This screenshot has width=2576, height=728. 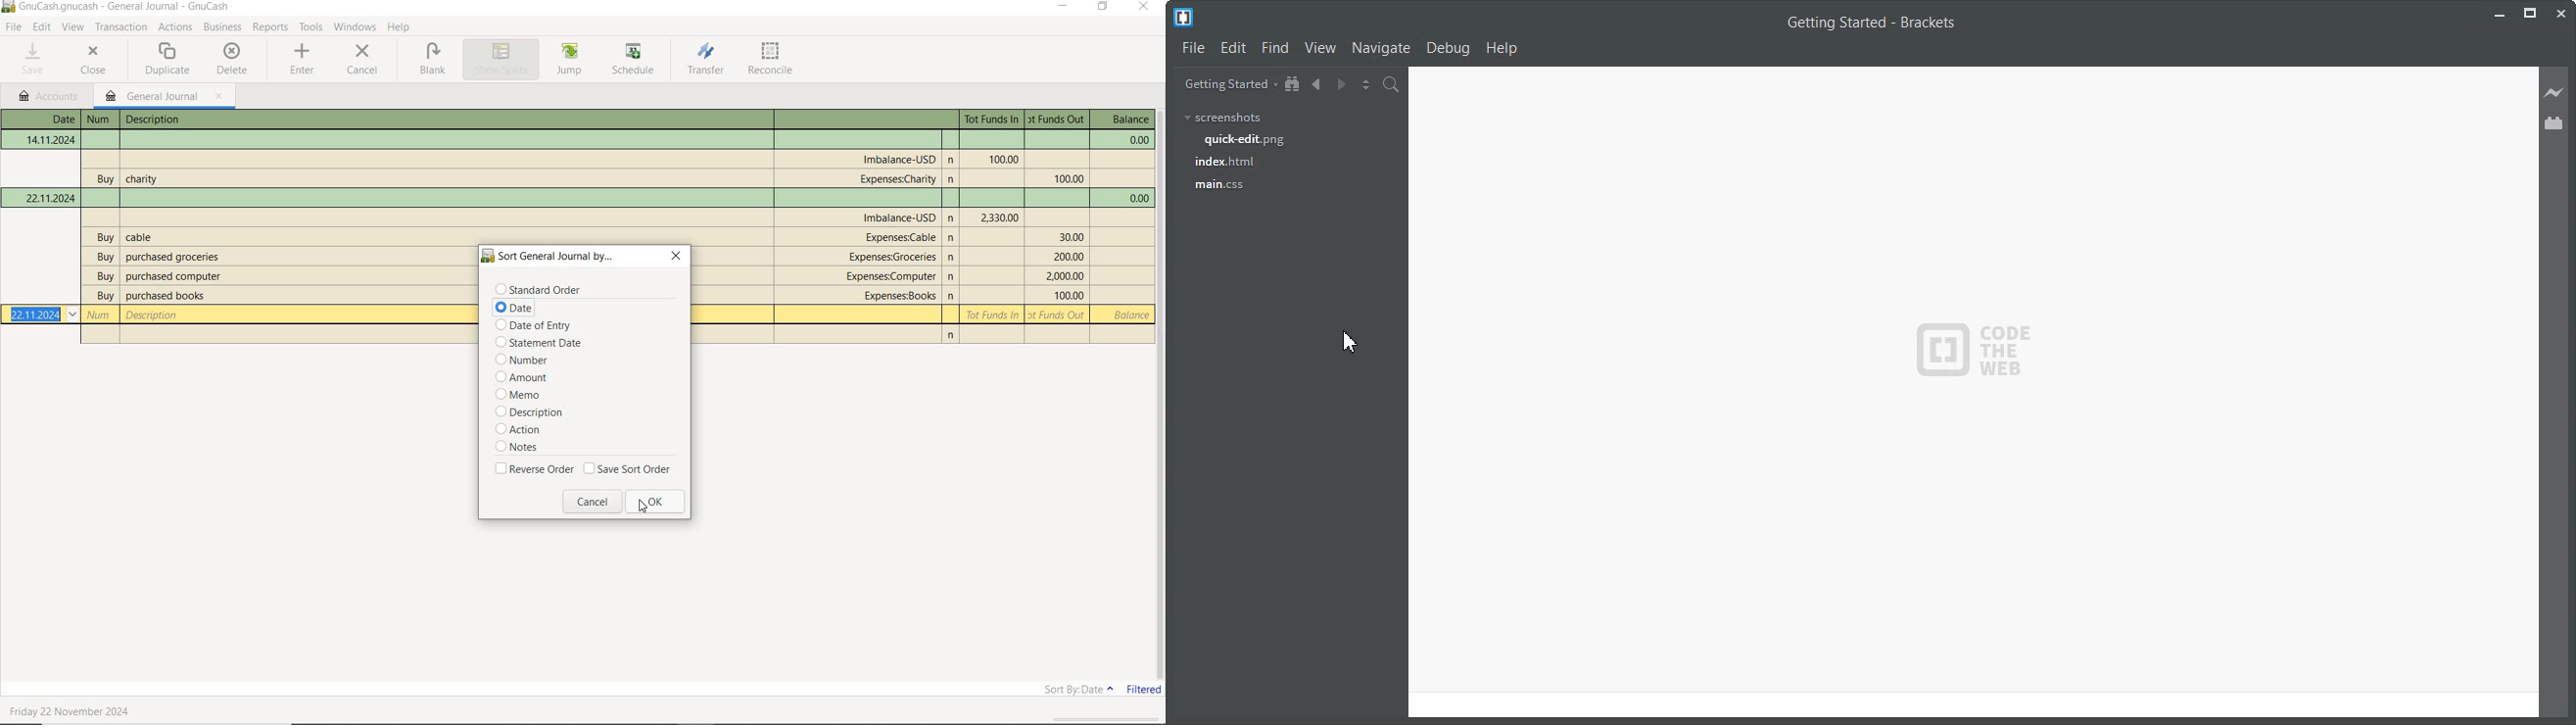 I want to click on DELETE, so click(x=231, y=58).